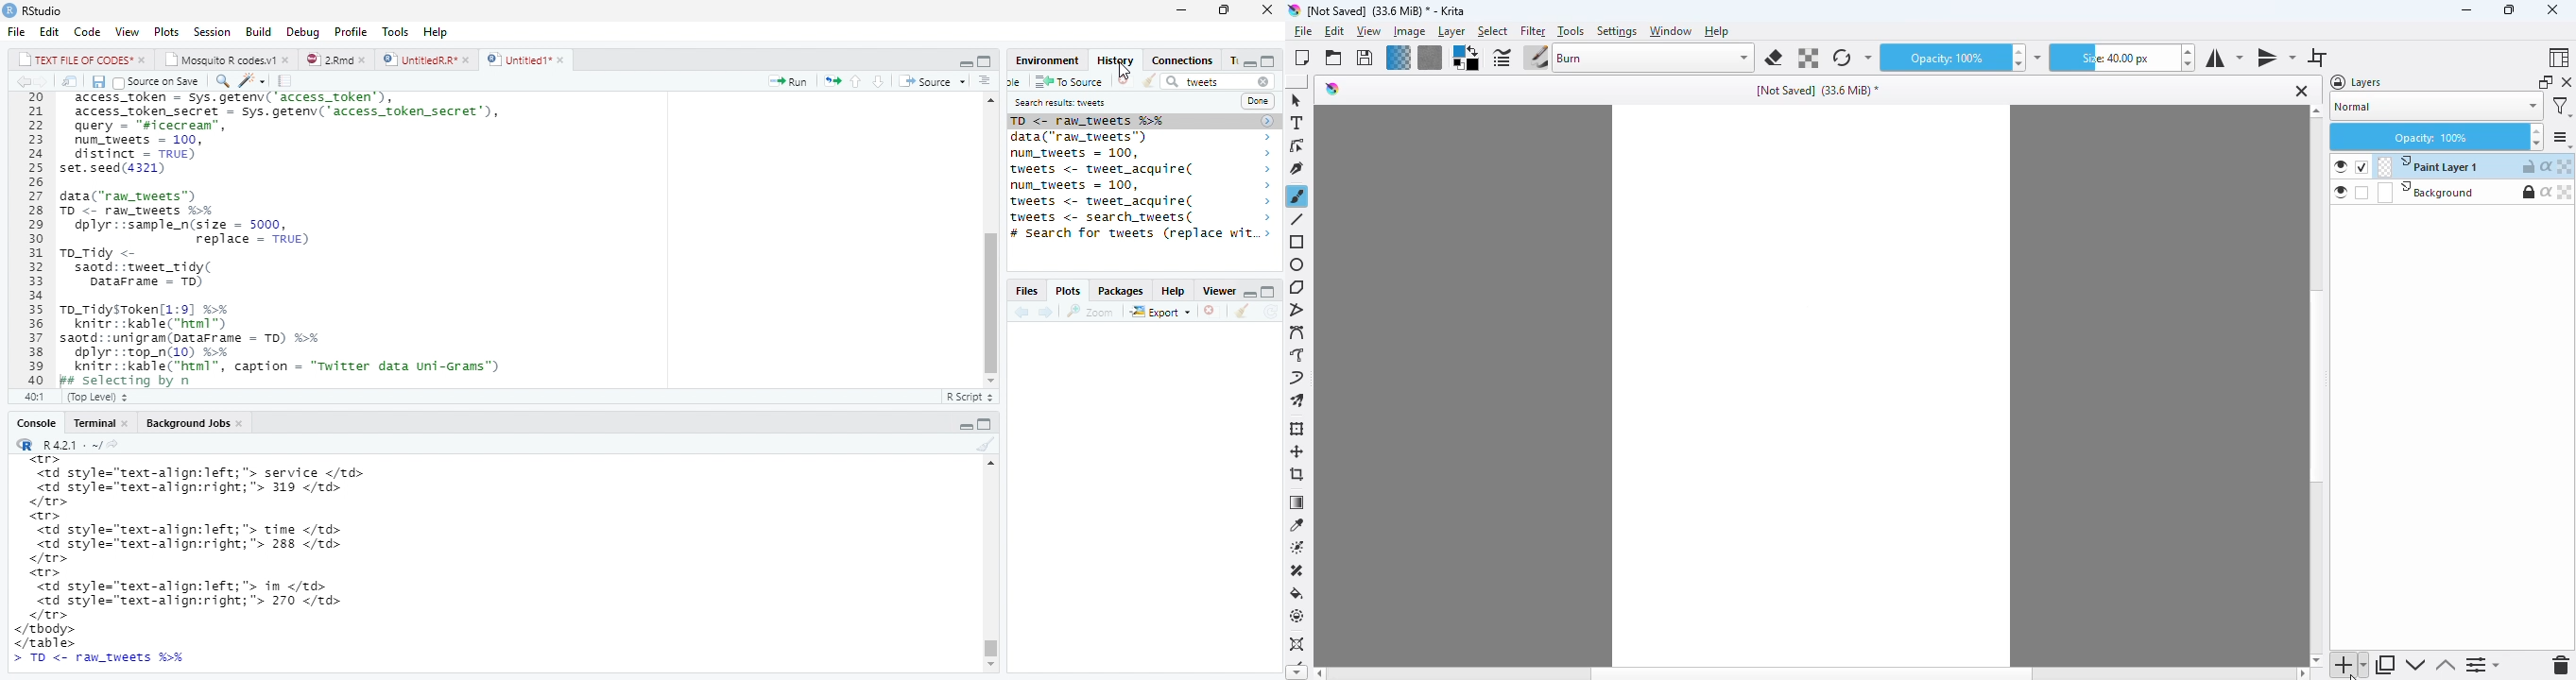 This screenshot has width=2576, height=700. I want to click on | Mosauito R codes.y!, so click(226, 59).